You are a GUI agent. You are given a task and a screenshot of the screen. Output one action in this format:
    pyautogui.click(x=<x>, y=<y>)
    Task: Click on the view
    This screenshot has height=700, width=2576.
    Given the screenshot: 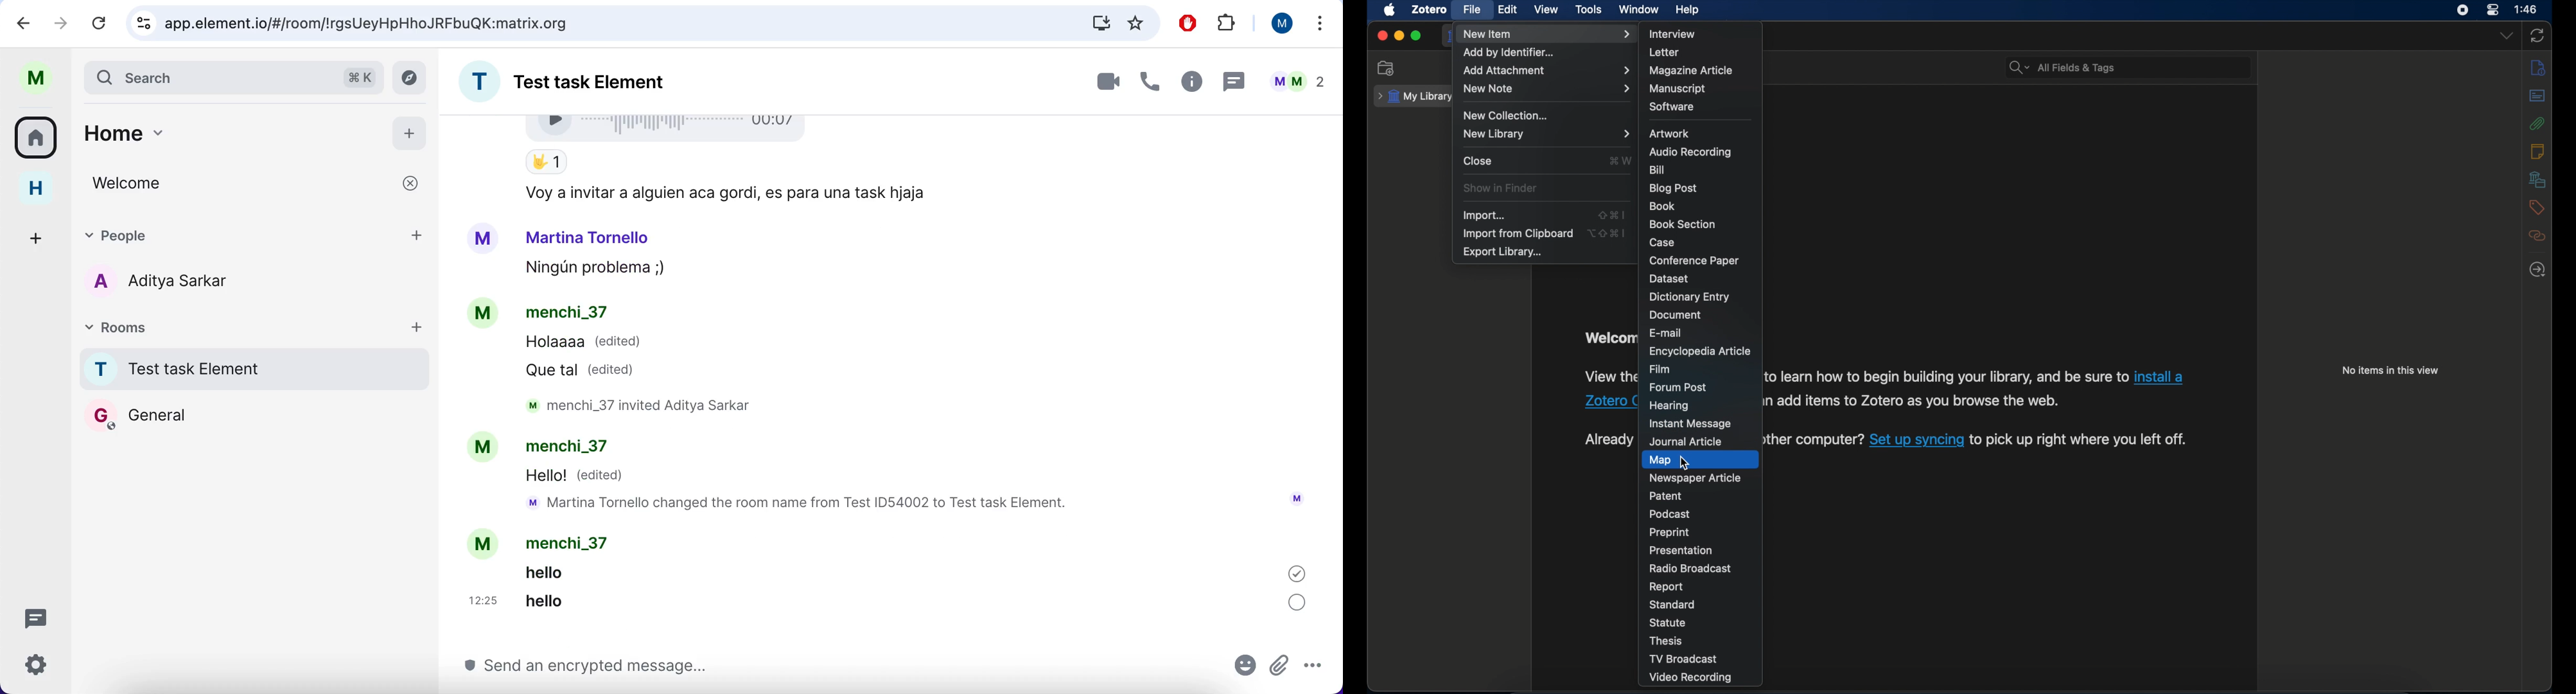 What is the action you would take?
    pyautogui.click(x=1547, y=10)
    